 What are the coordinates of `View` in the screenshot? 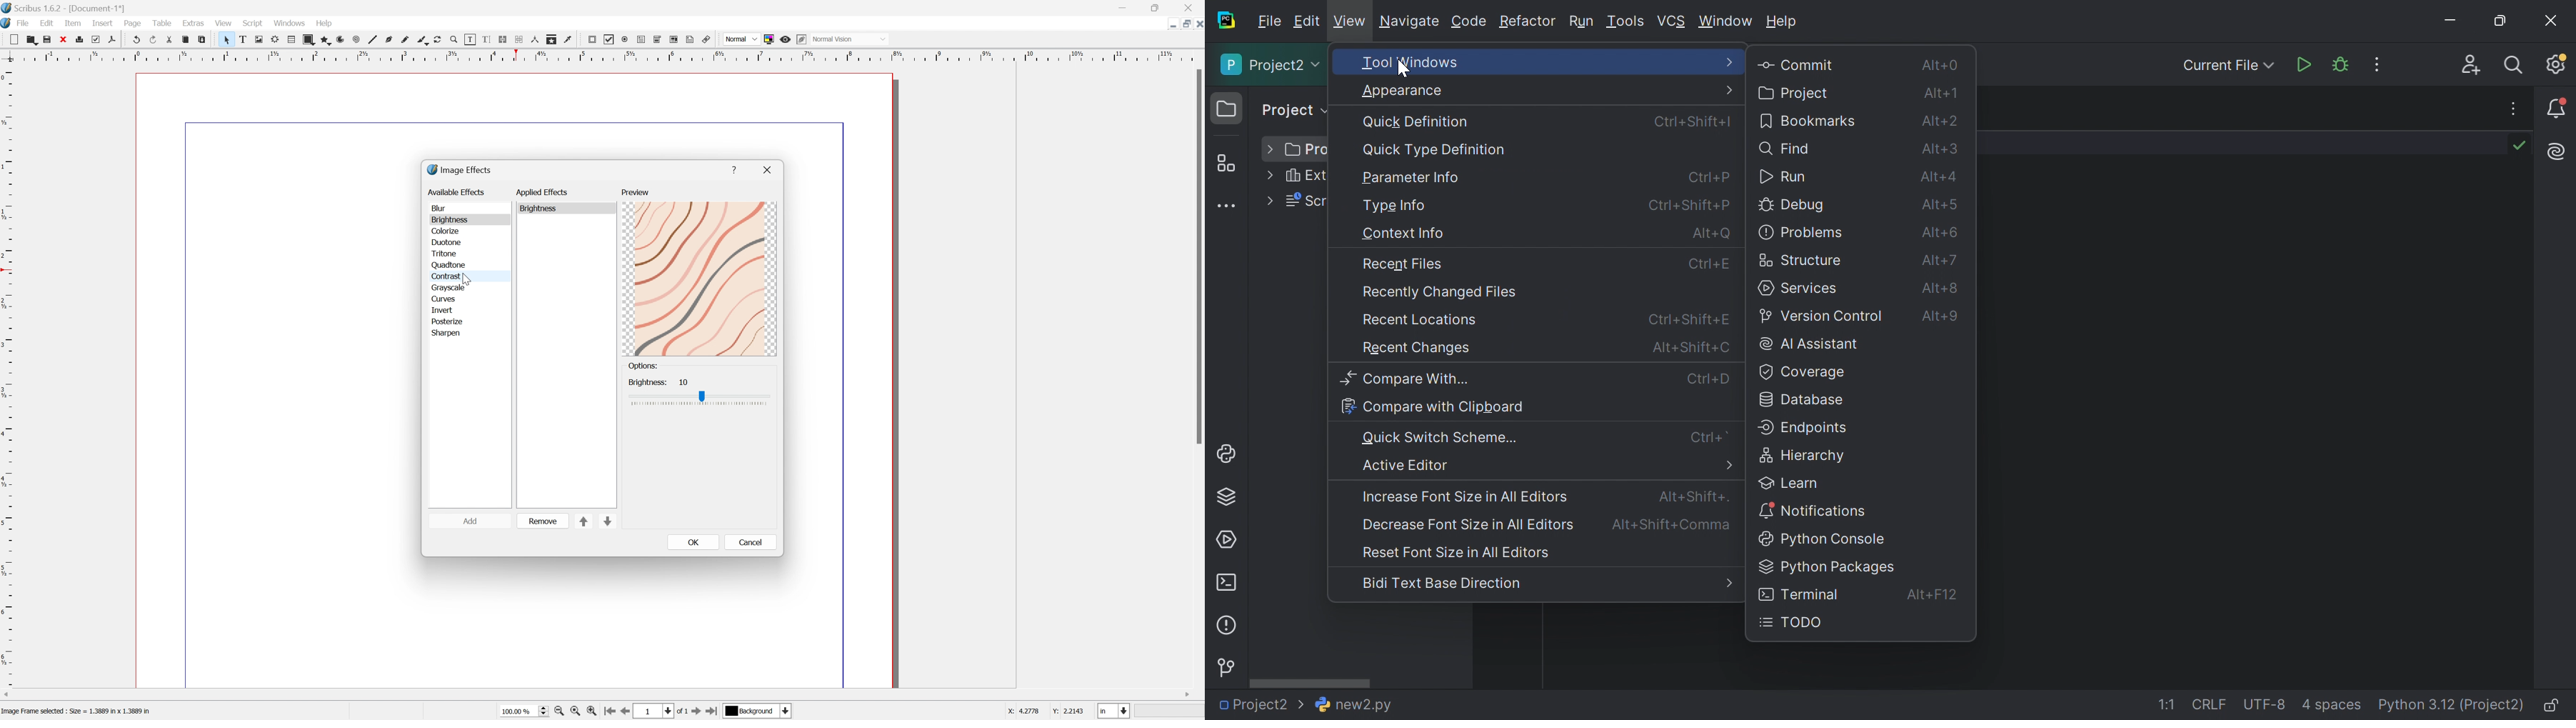 It's located at (223, 23).